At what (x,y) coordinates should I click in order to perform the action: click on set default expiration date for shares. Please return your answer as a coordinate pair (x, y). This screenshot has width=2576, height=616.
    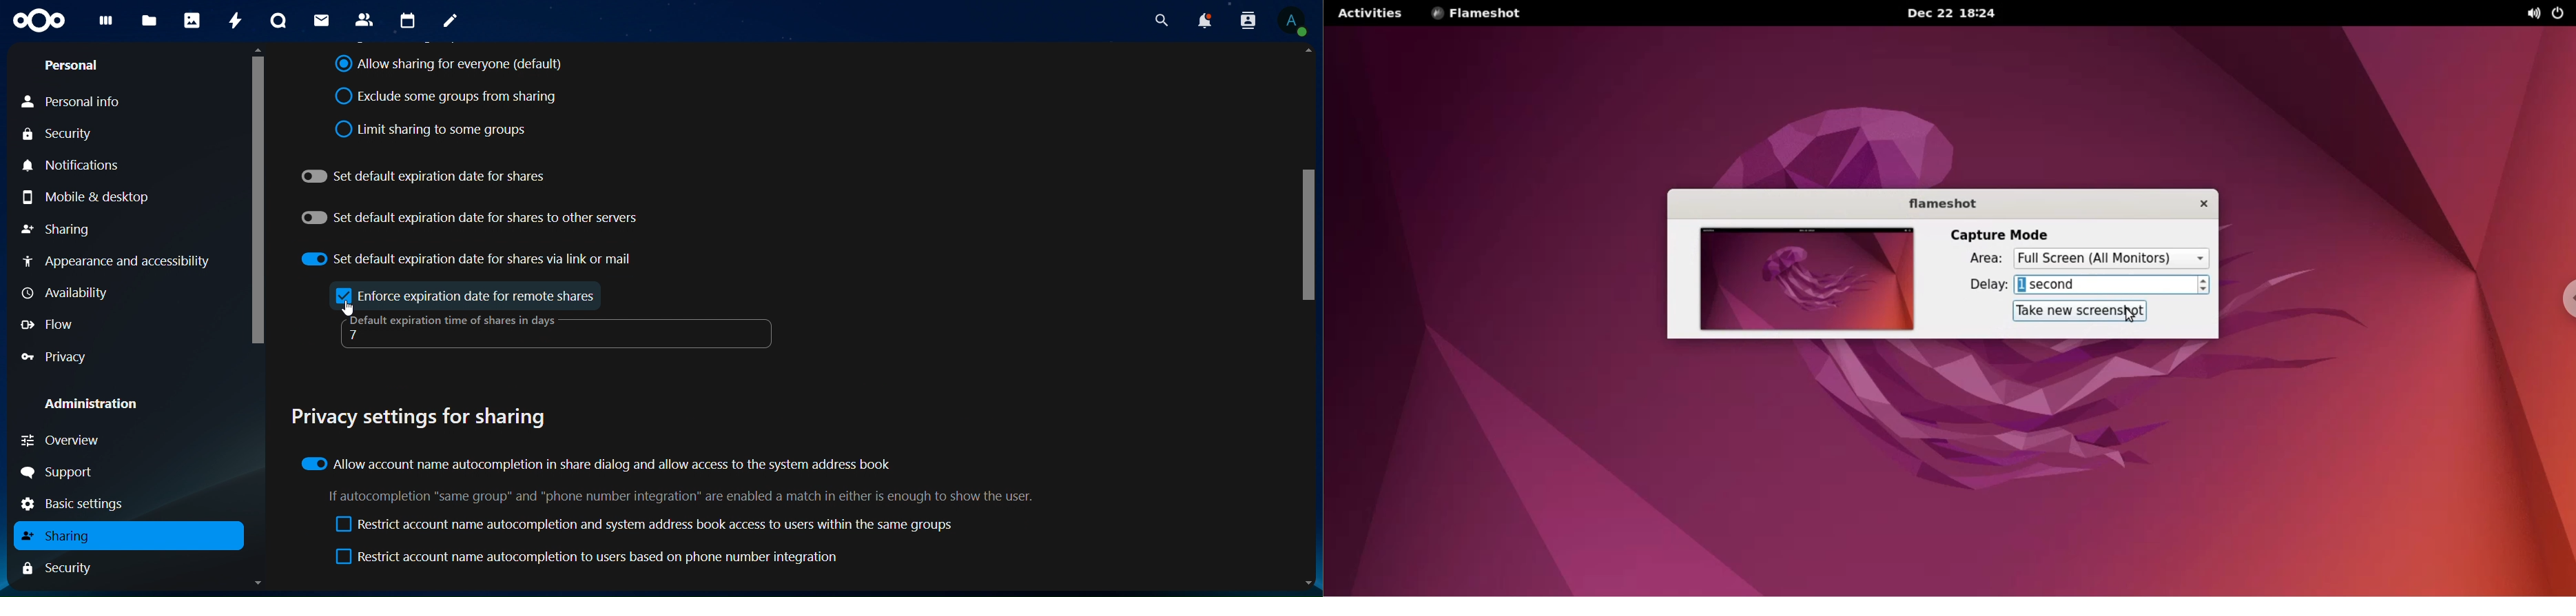
    Looking at the image, I should click on (424, 176).